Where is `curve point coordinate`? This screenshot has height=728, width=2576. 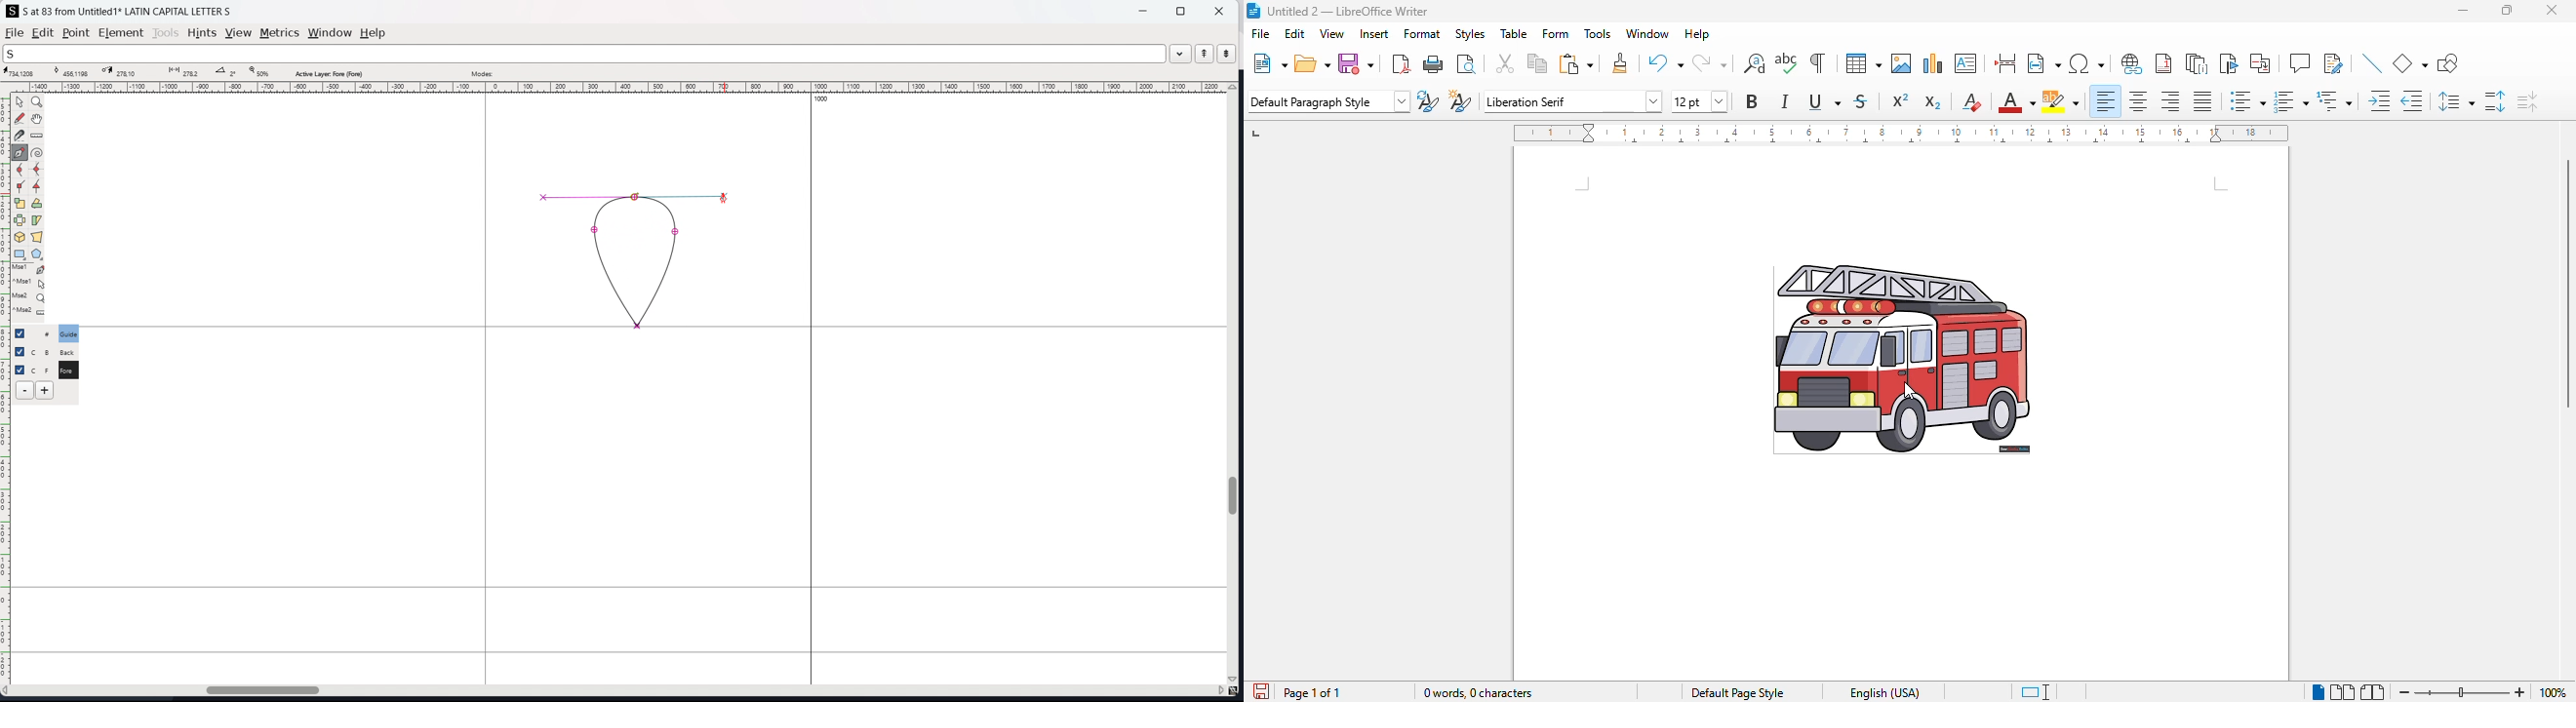 curve point coordinate is located at coordinates (74, 72).